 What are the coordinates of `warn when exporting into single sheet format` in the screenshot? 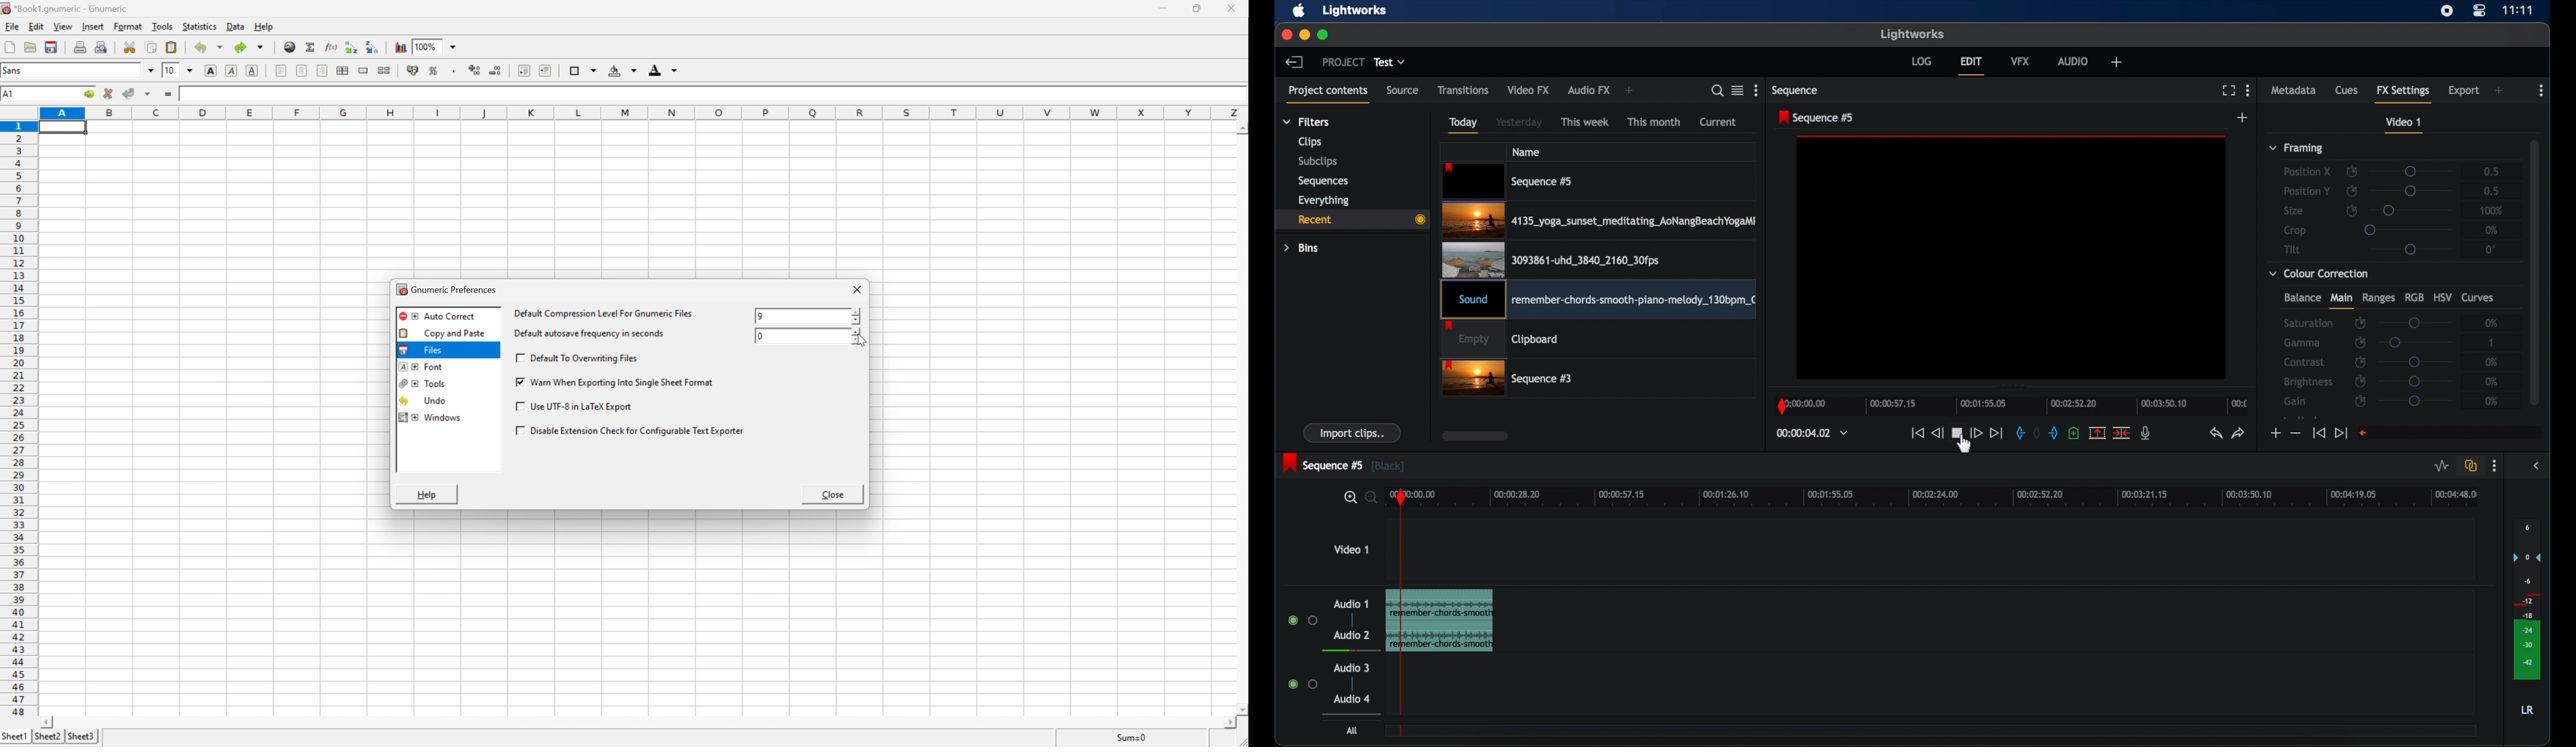 It's located at (614, 380).